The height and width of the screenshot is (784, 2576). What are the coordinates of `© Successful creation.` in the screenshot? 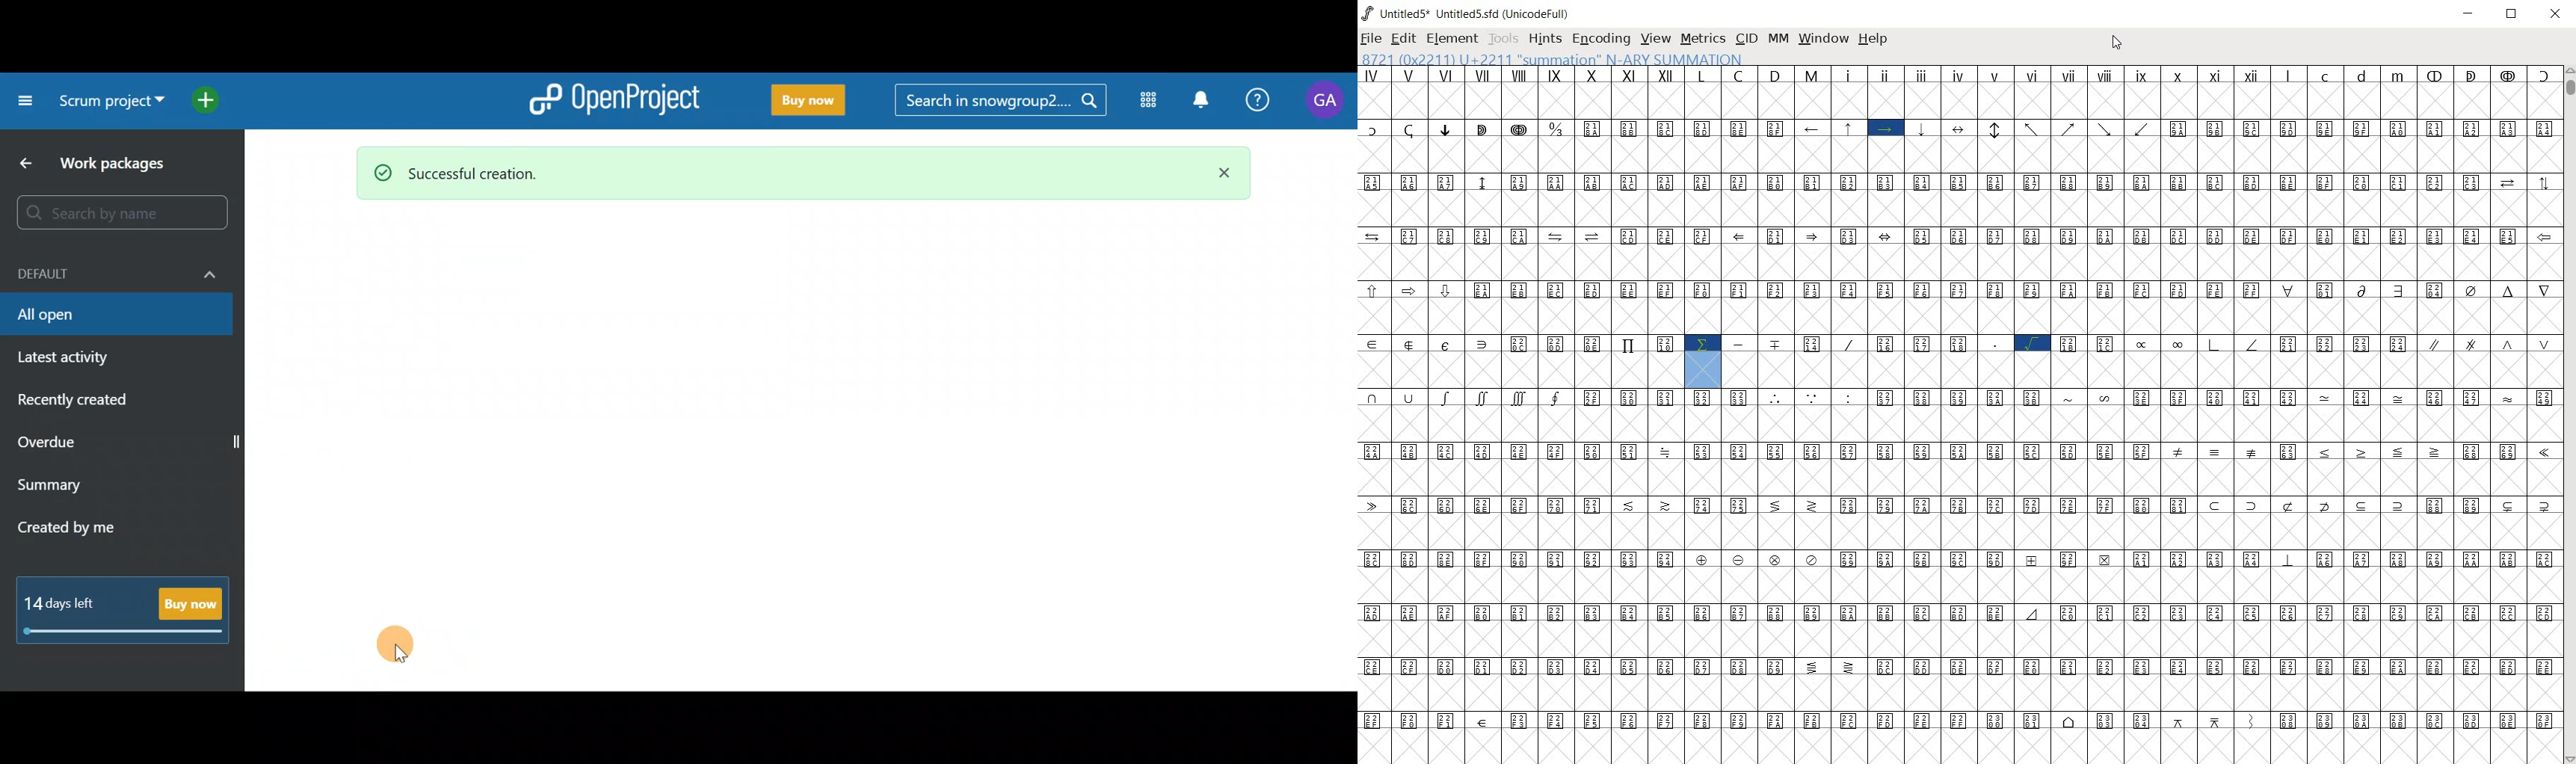 It's located at (755, 173).